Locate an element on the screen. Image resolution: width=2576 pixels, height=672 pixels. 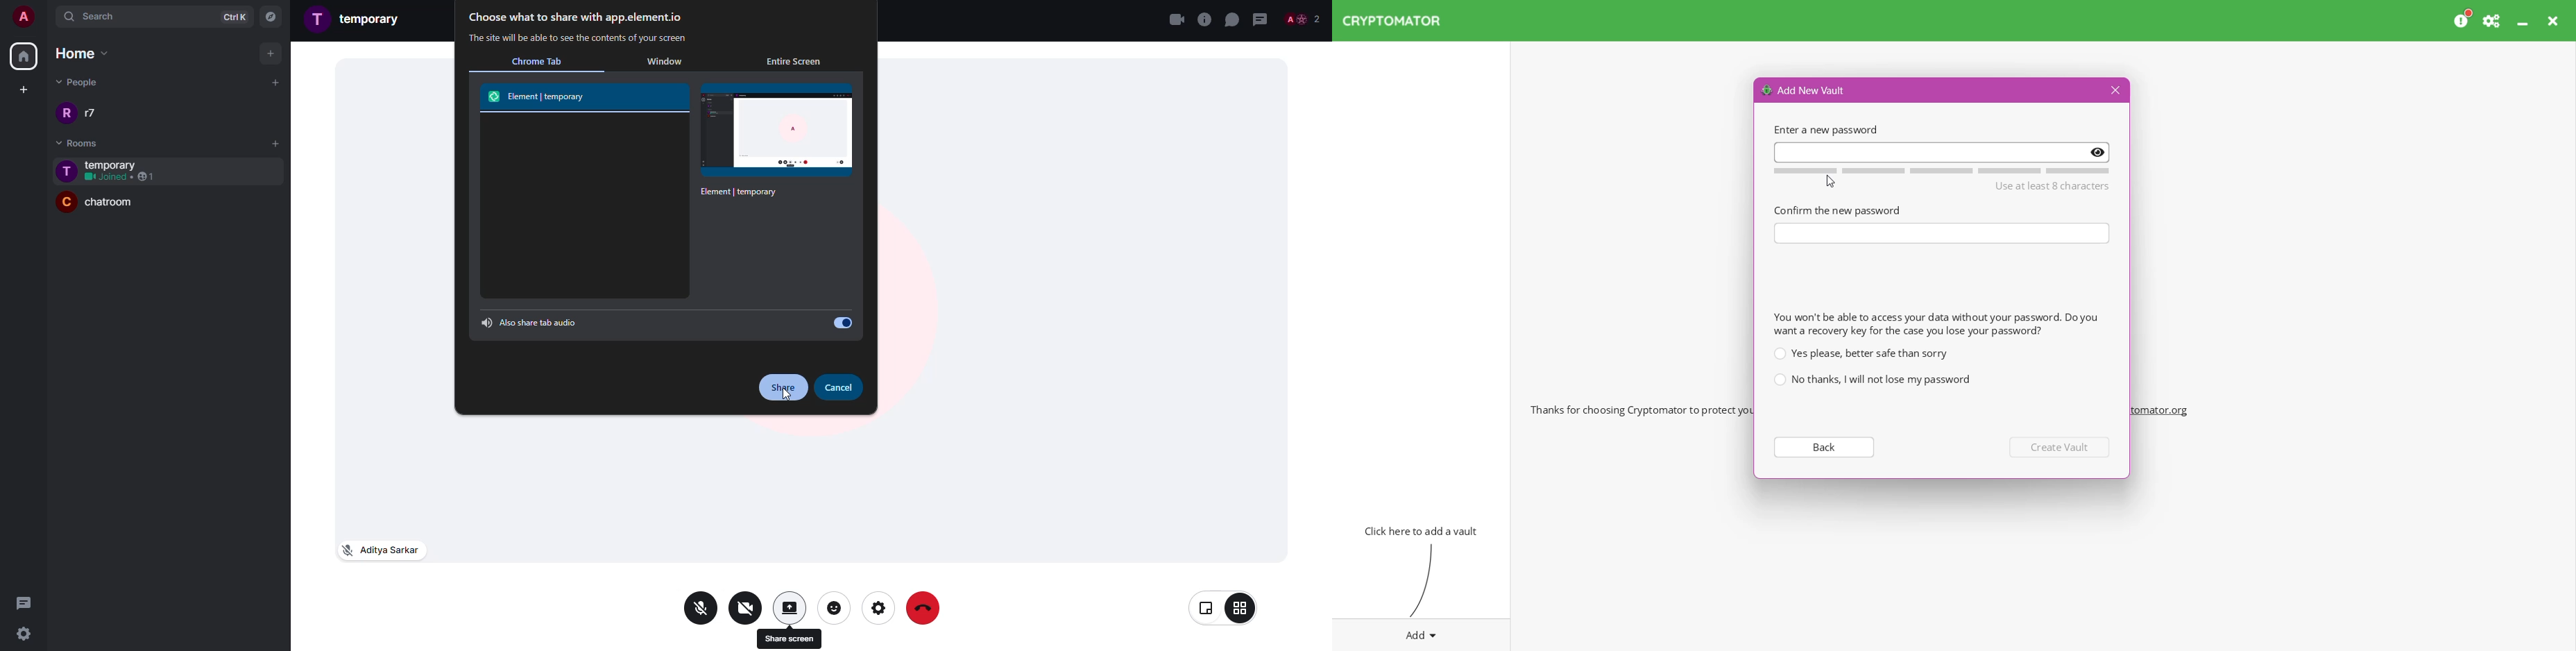
people is located at coordinates (80, 81).